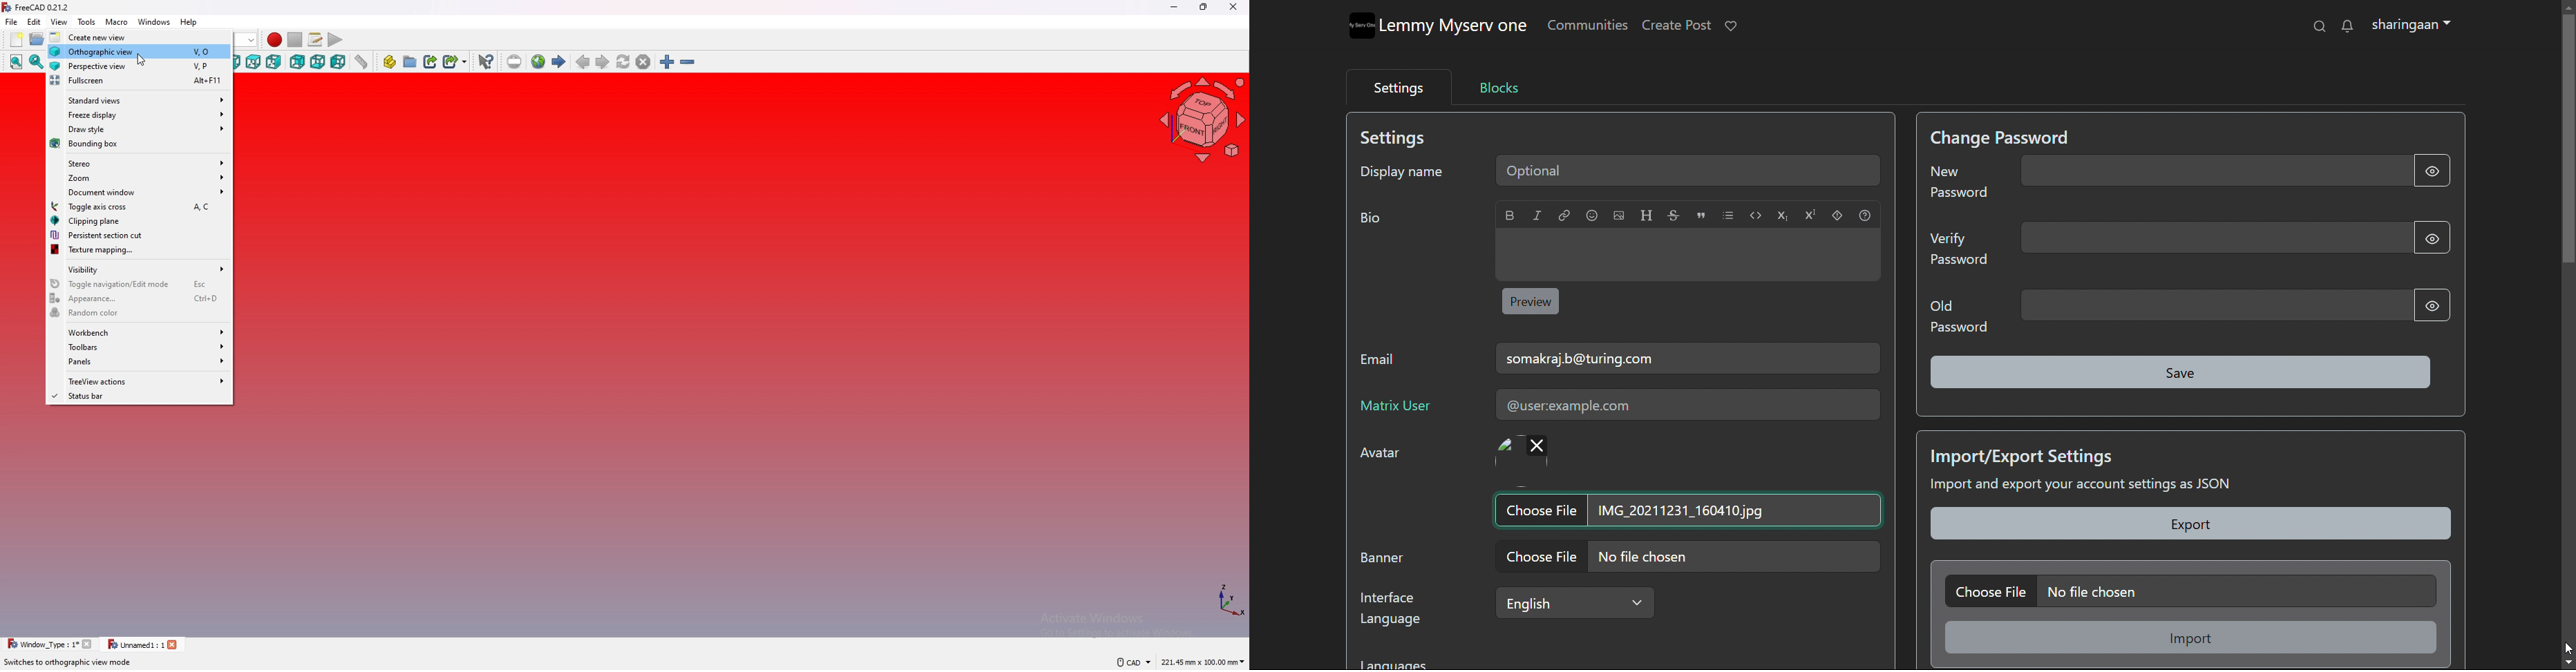 This screenshot has width=2576, height=672. What do you see at coordinates (1591, 215) in the screenshot?
I see `emoji` at bounding box center [1591, 215].